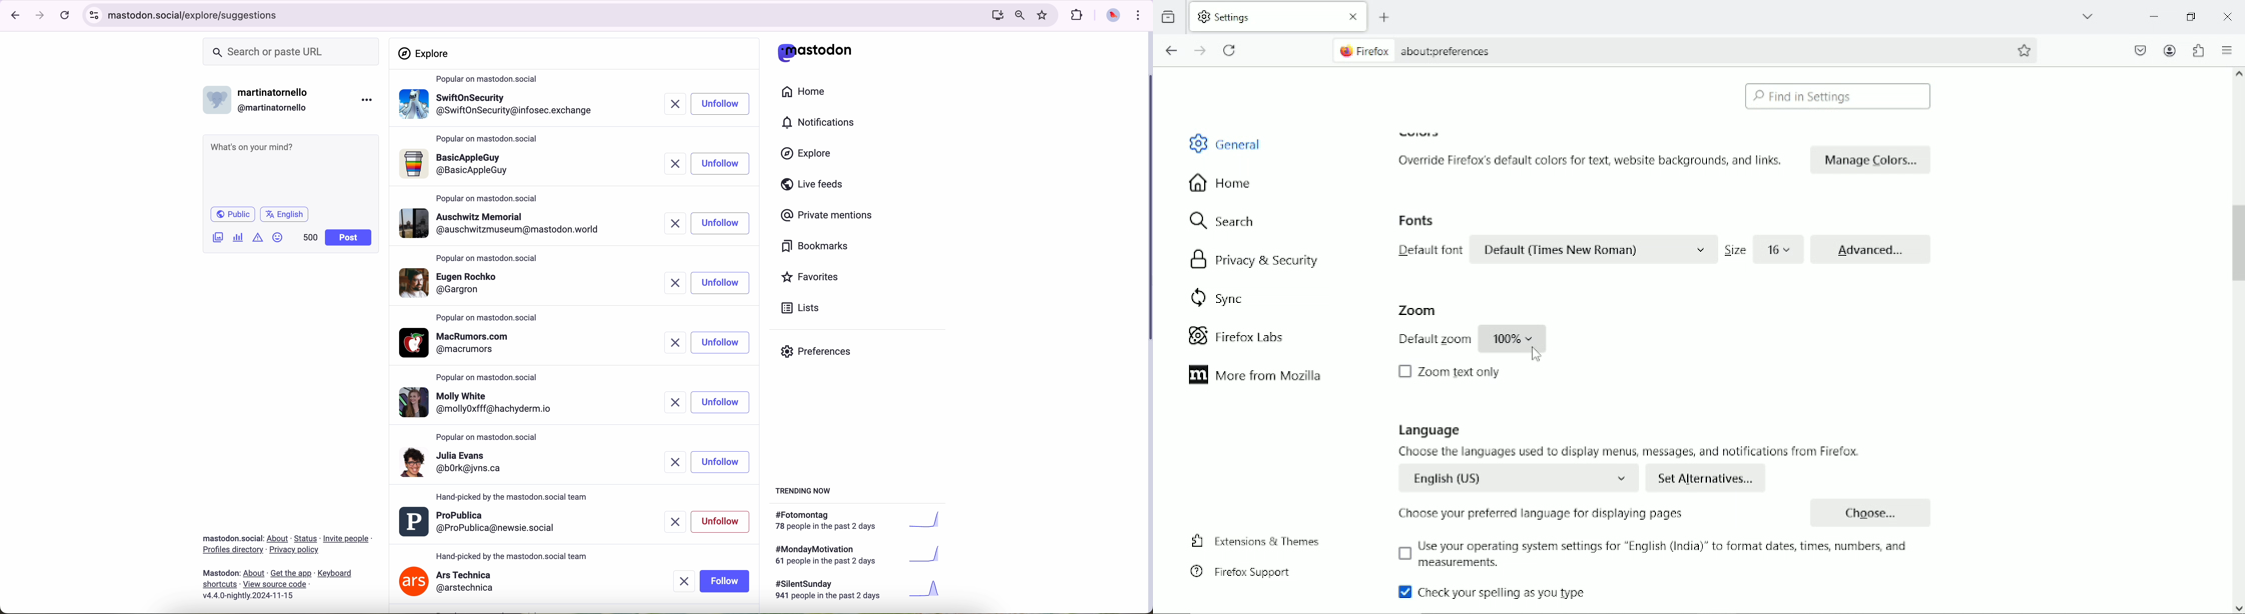  I want to click on popular on mastodon.social, so click(492, 438).